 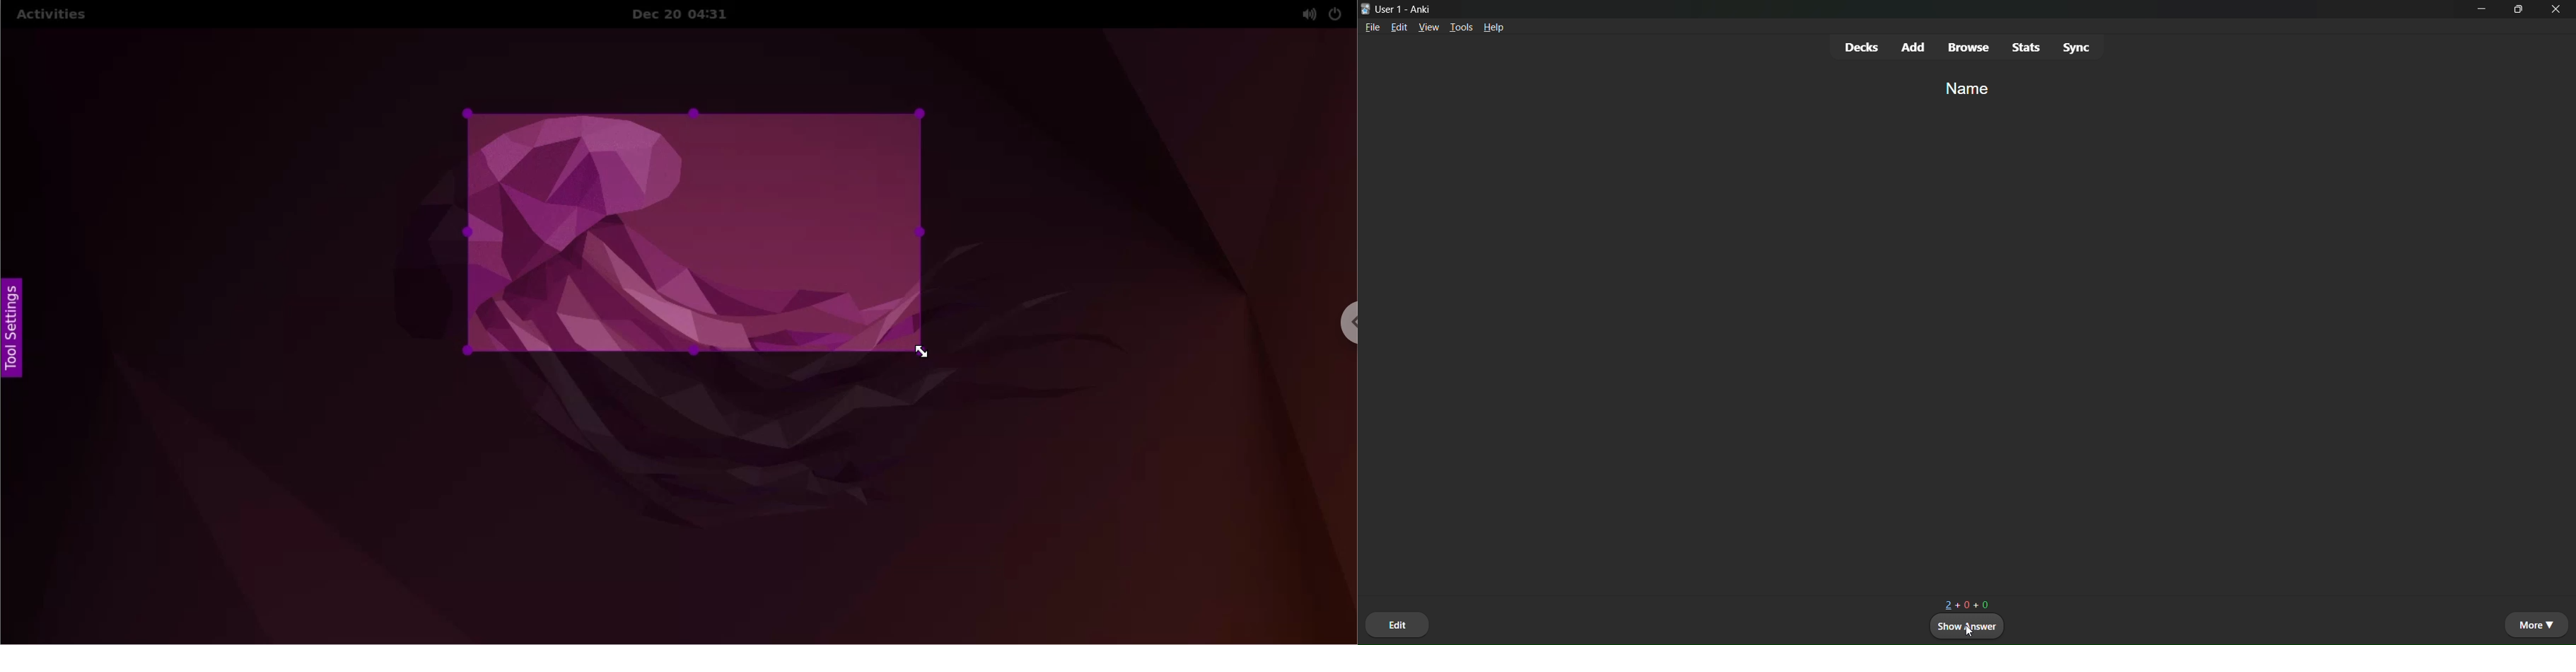 What do you see at coordinates (2079, 48) in the screenshot?
I see `Sync` at bounding box center [2079, 48].